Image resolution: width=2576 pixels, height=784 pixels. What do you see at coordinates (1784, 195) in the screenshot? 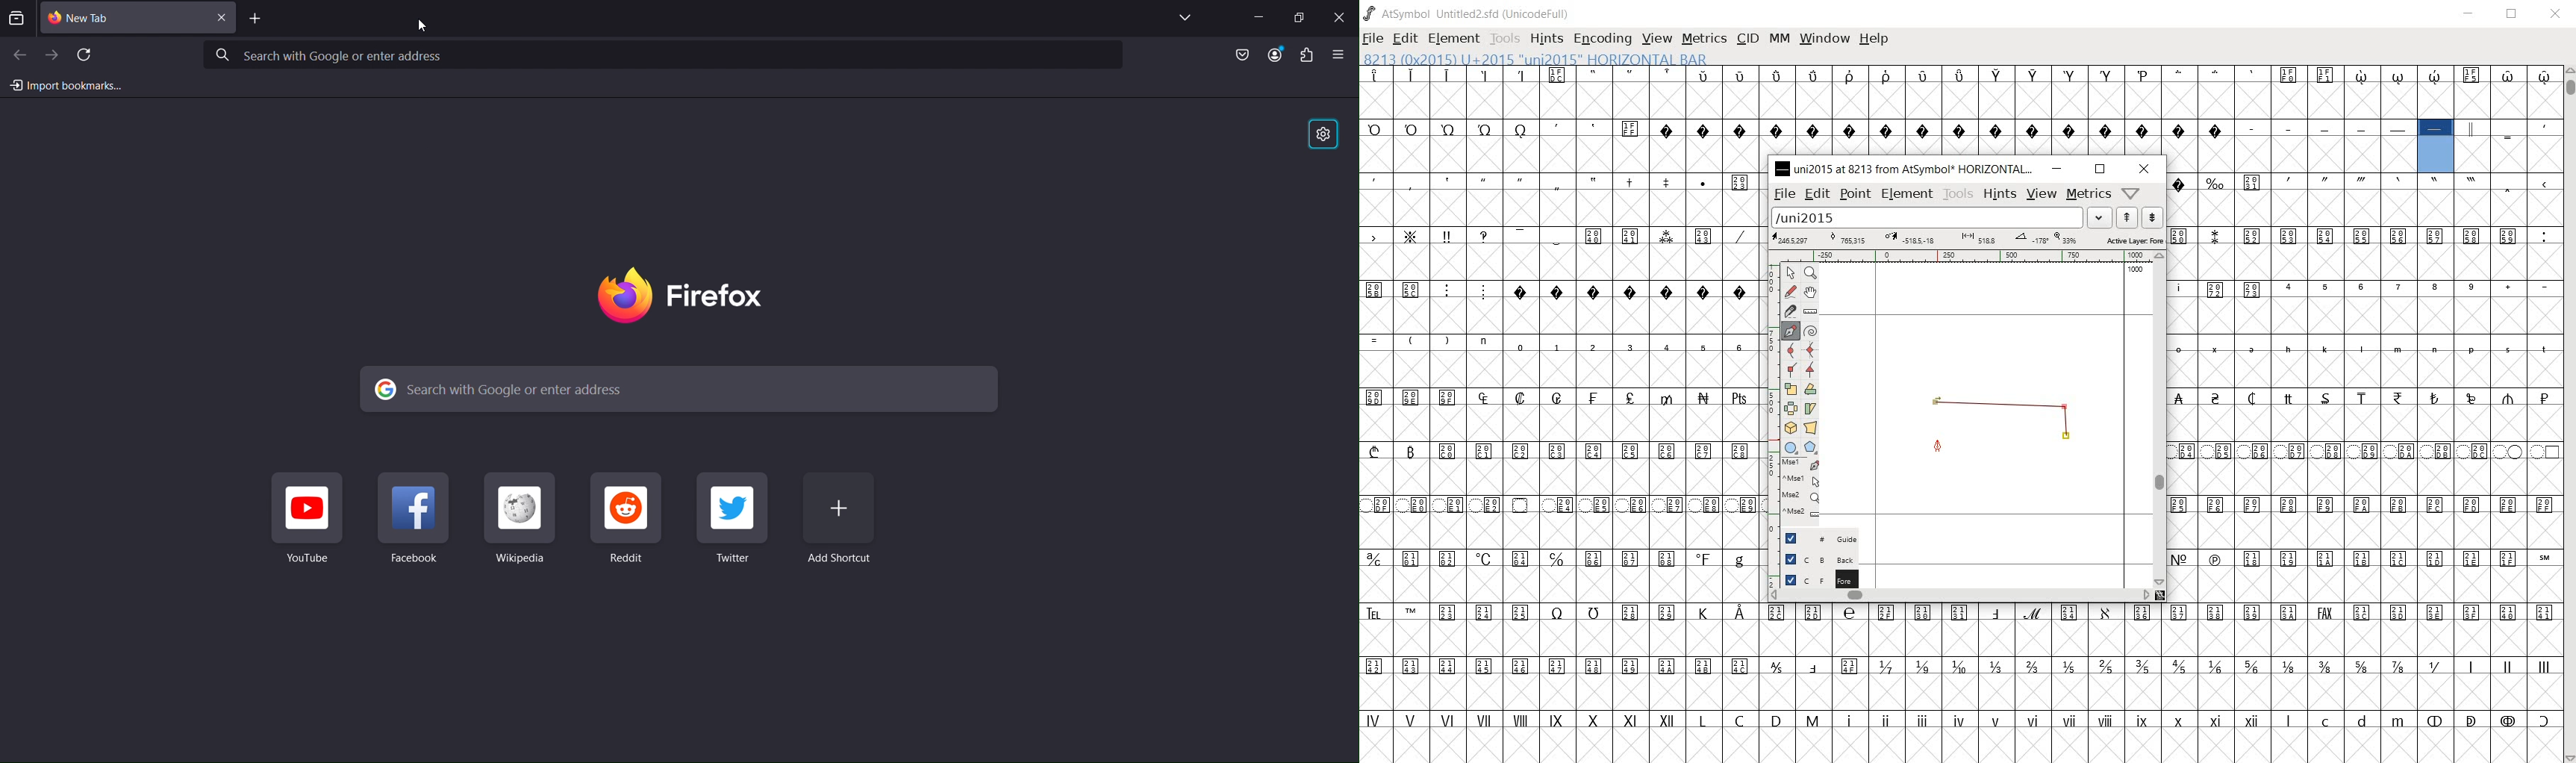
I see `file` at bounding box center [1784, 195].